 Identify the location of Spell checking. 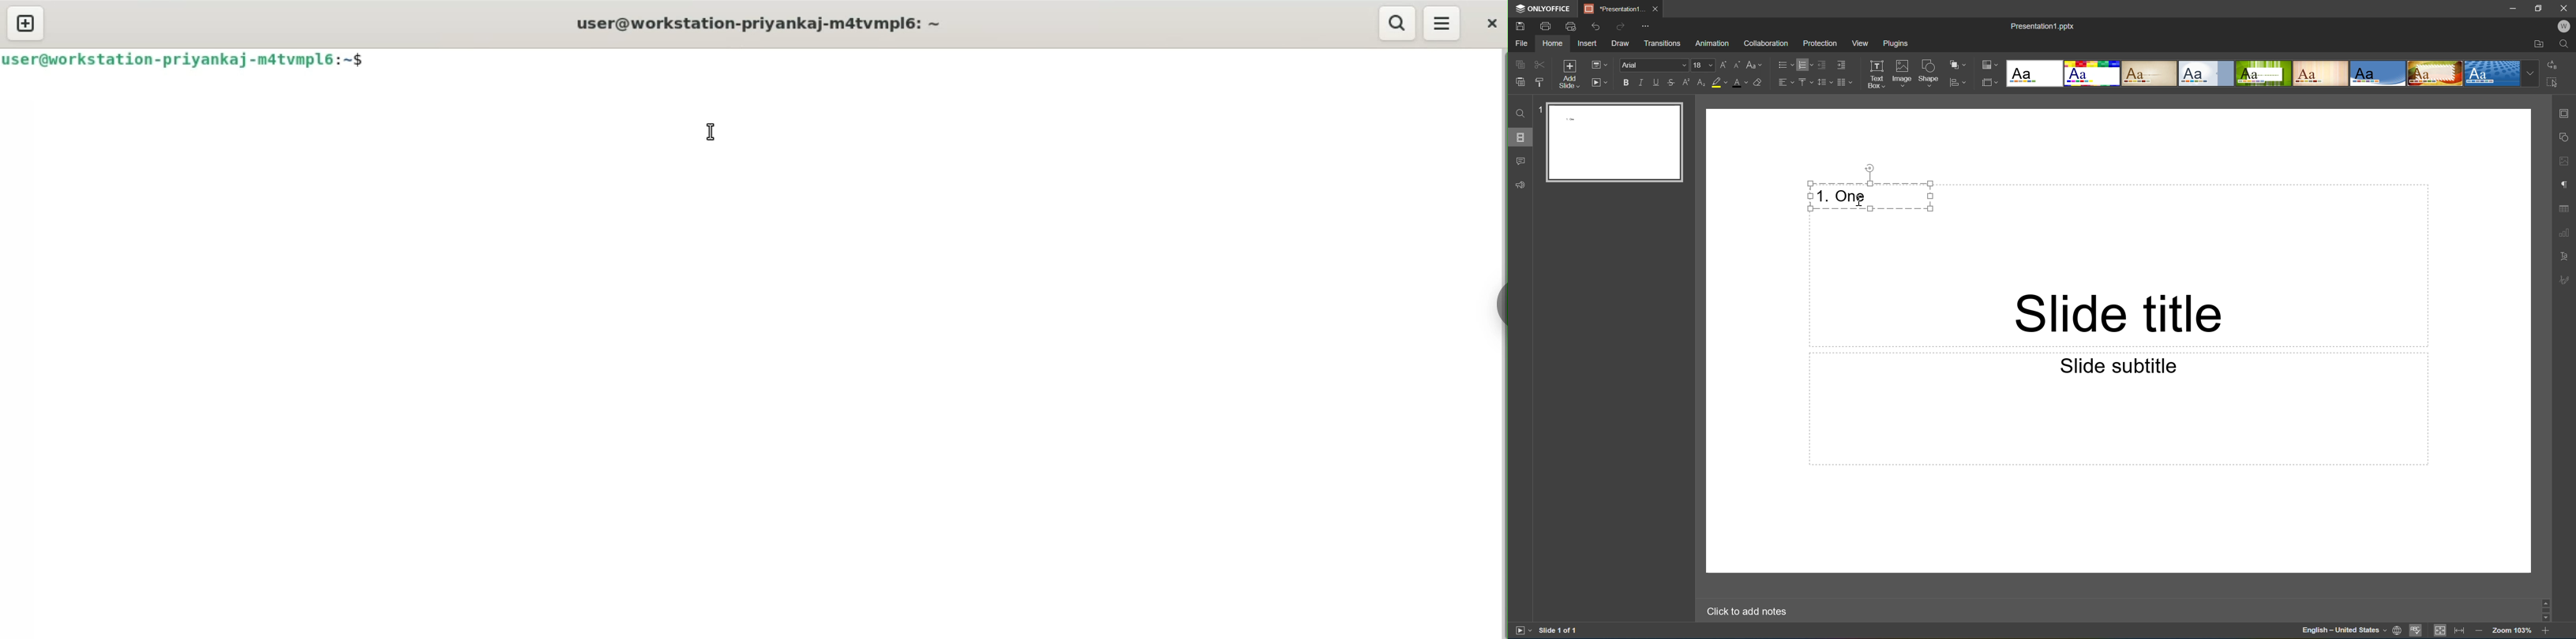
(2416, 631).